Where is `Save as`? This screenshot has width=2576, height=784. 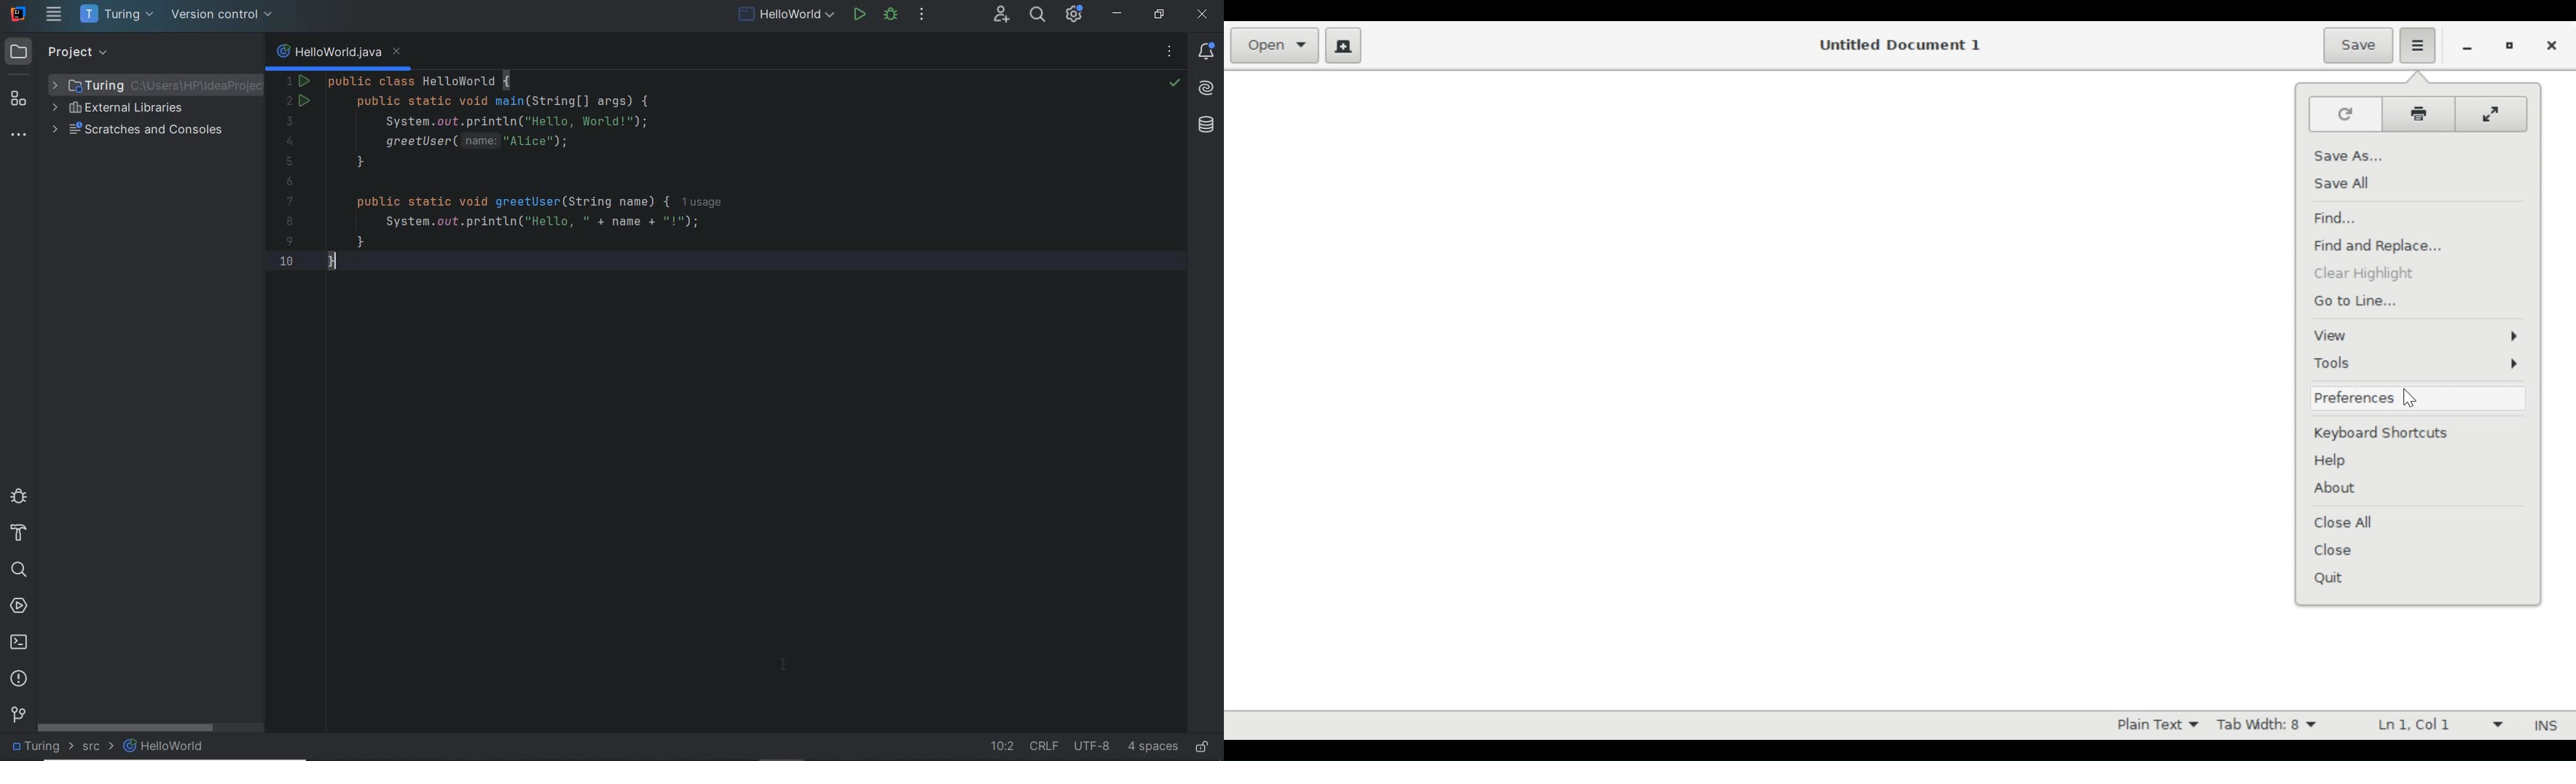 Save as is located at coordinates (2356, 156).